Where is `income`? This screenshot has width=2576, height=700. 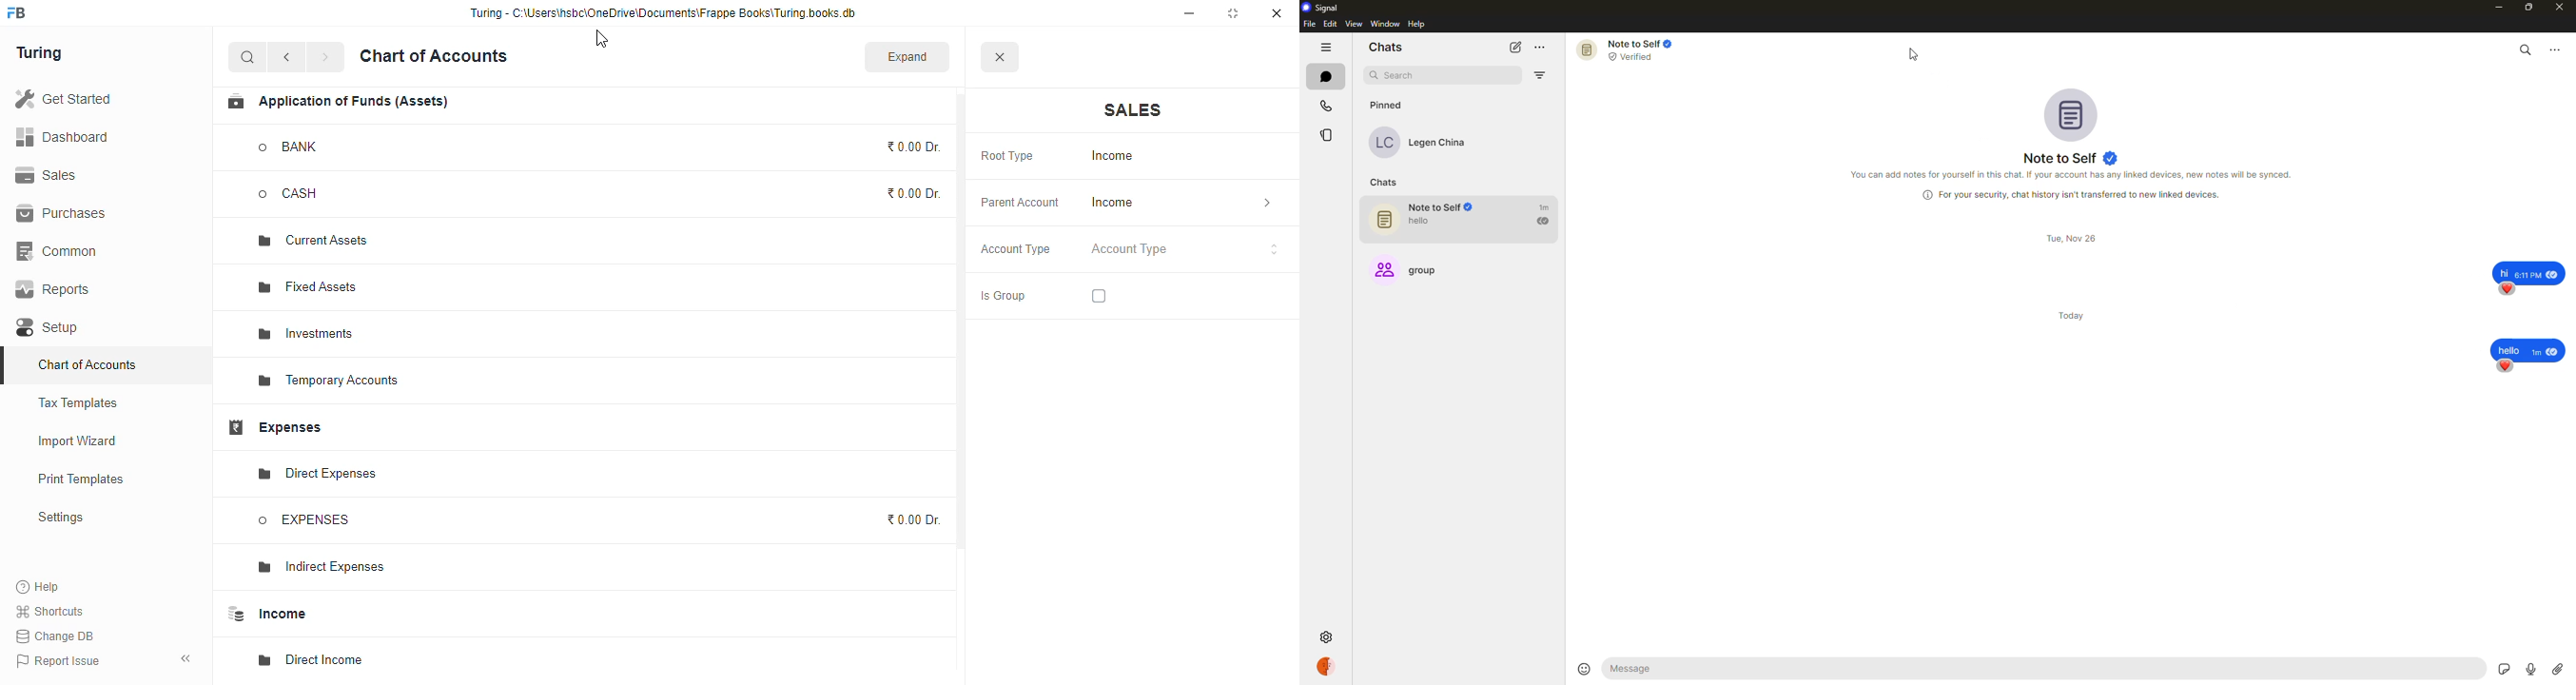 income is located at coordinates (264, 614).